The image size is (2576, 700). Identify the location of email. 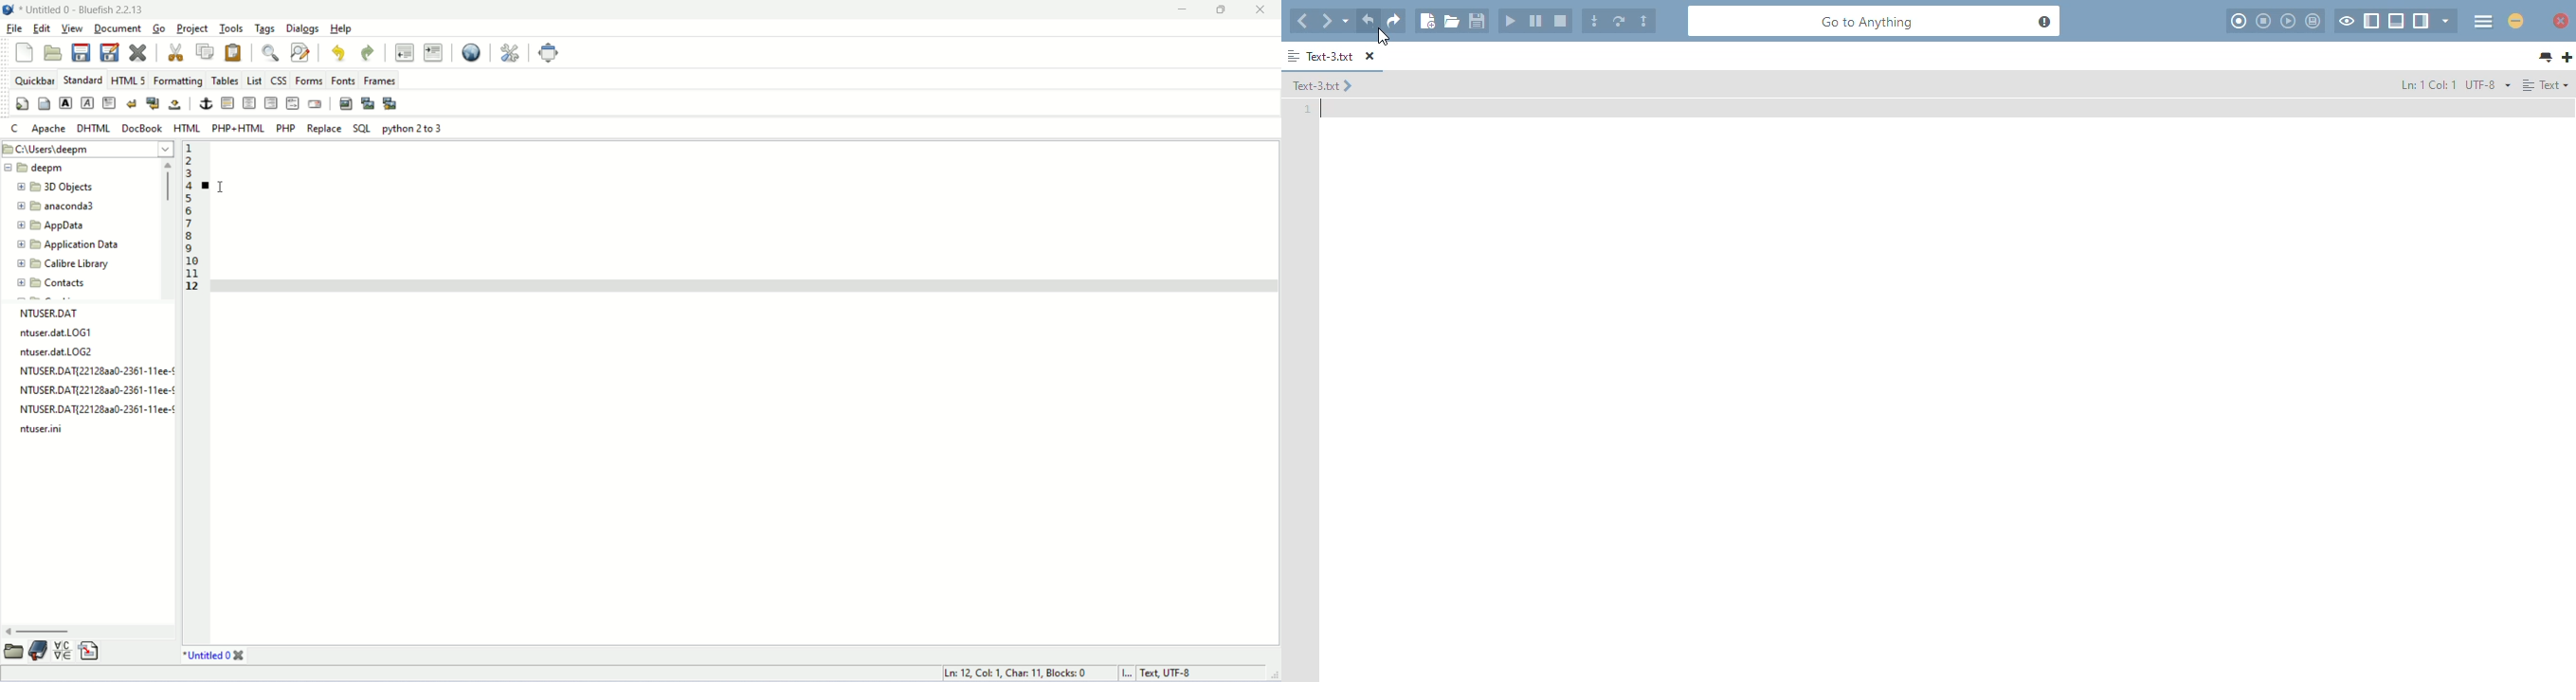
(314, 103).